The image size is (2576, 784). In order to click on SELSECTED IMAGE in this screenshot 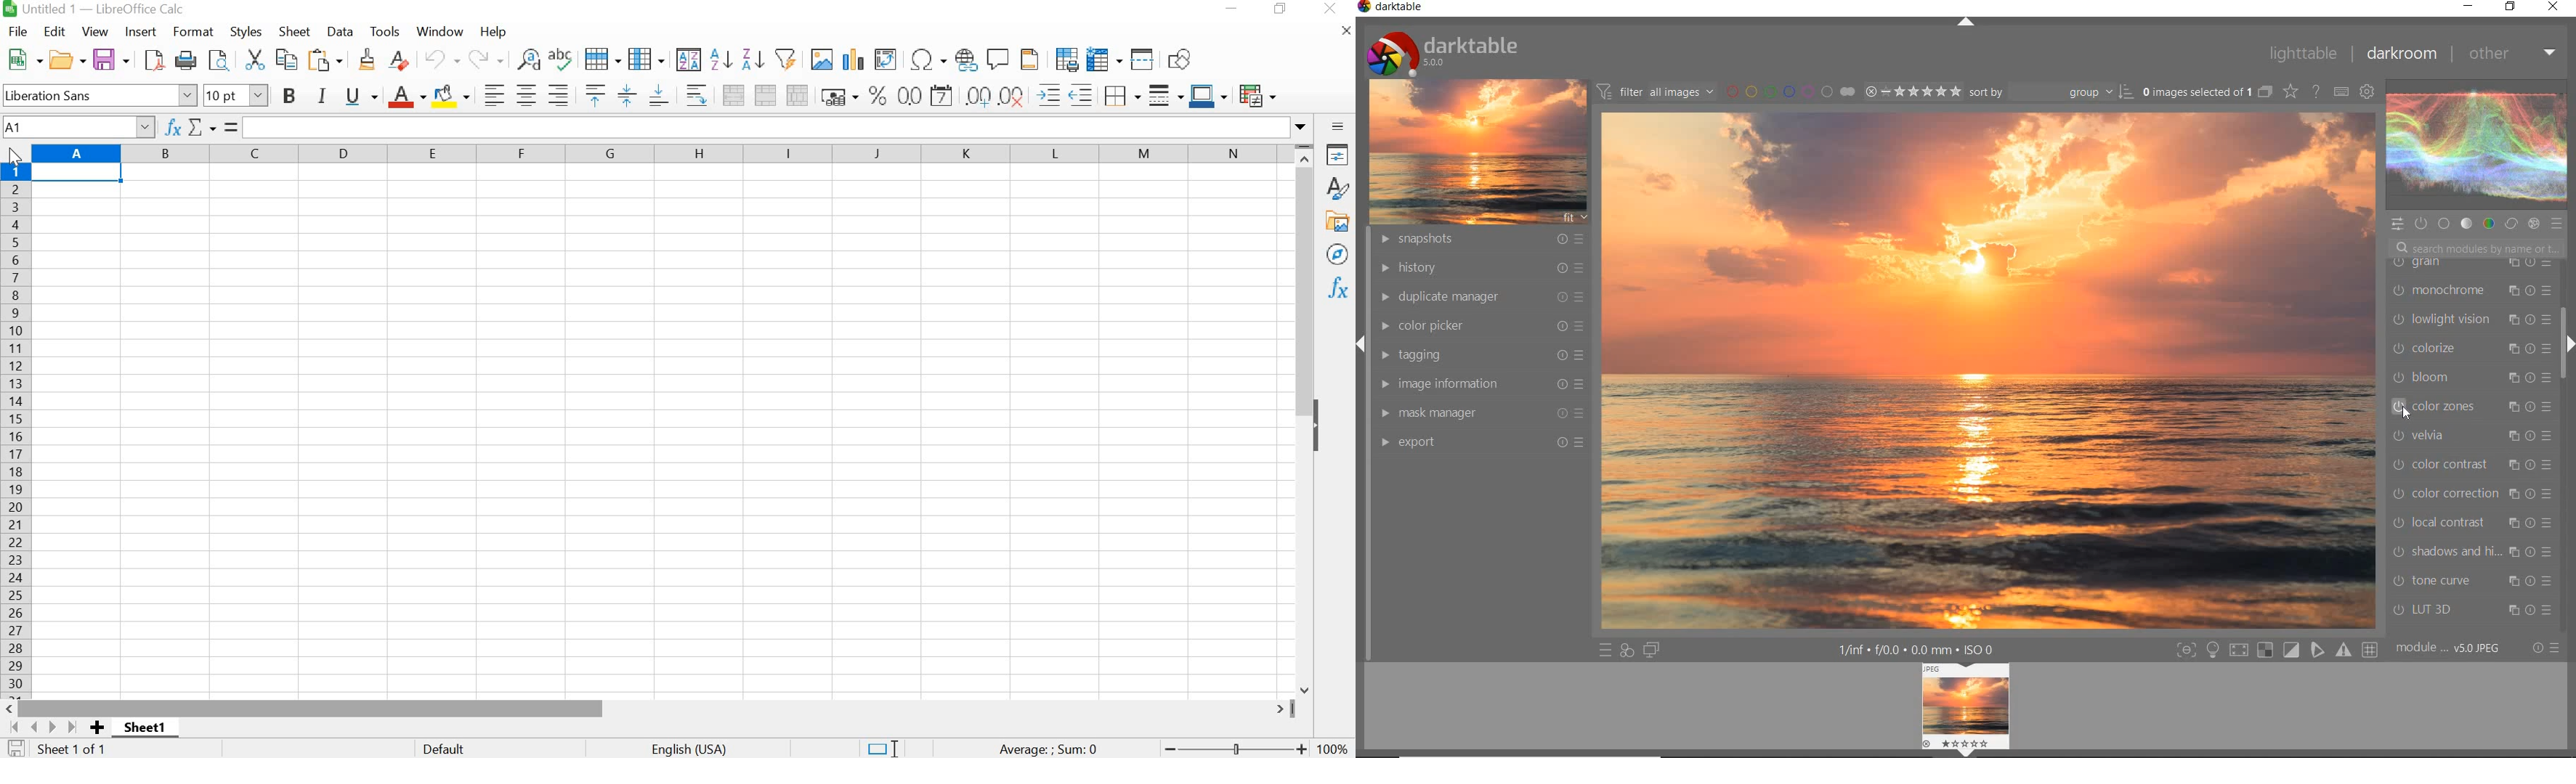, I will do `click(2194, 91)`.